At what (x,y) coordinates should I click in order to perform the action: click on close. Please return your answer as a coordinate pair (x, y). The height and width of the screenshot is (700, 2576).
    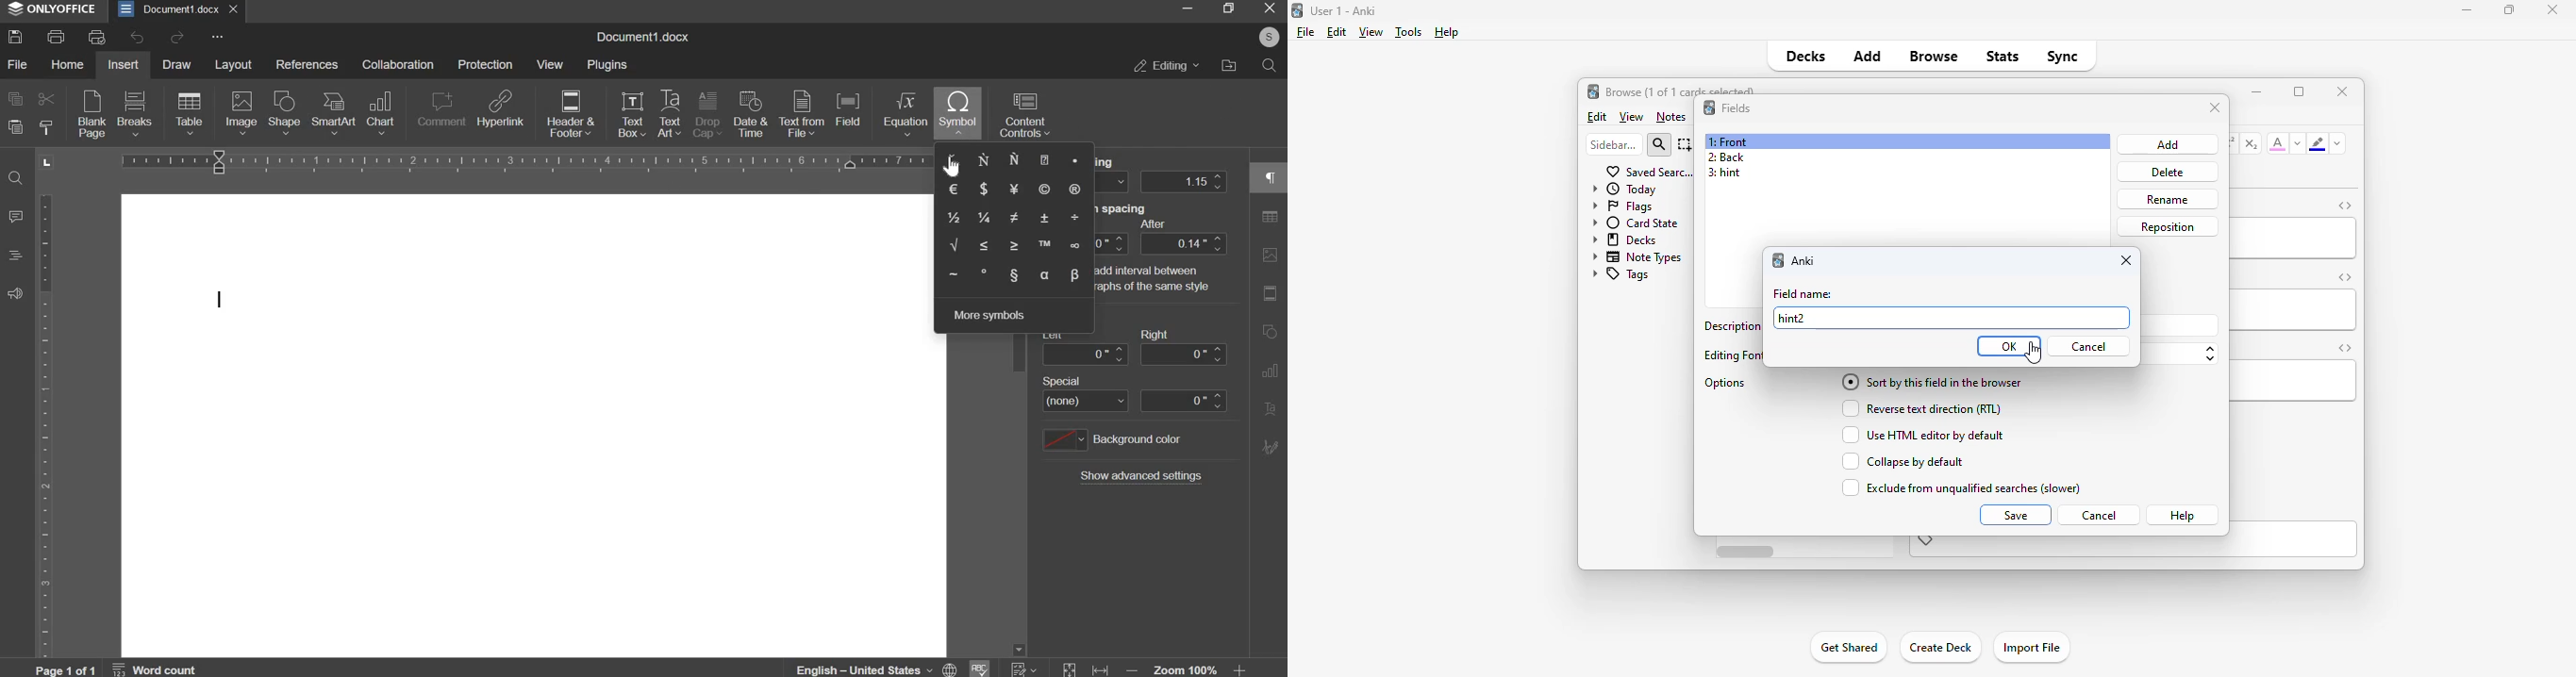
    Looking at the image, I should click on (2343, 91).